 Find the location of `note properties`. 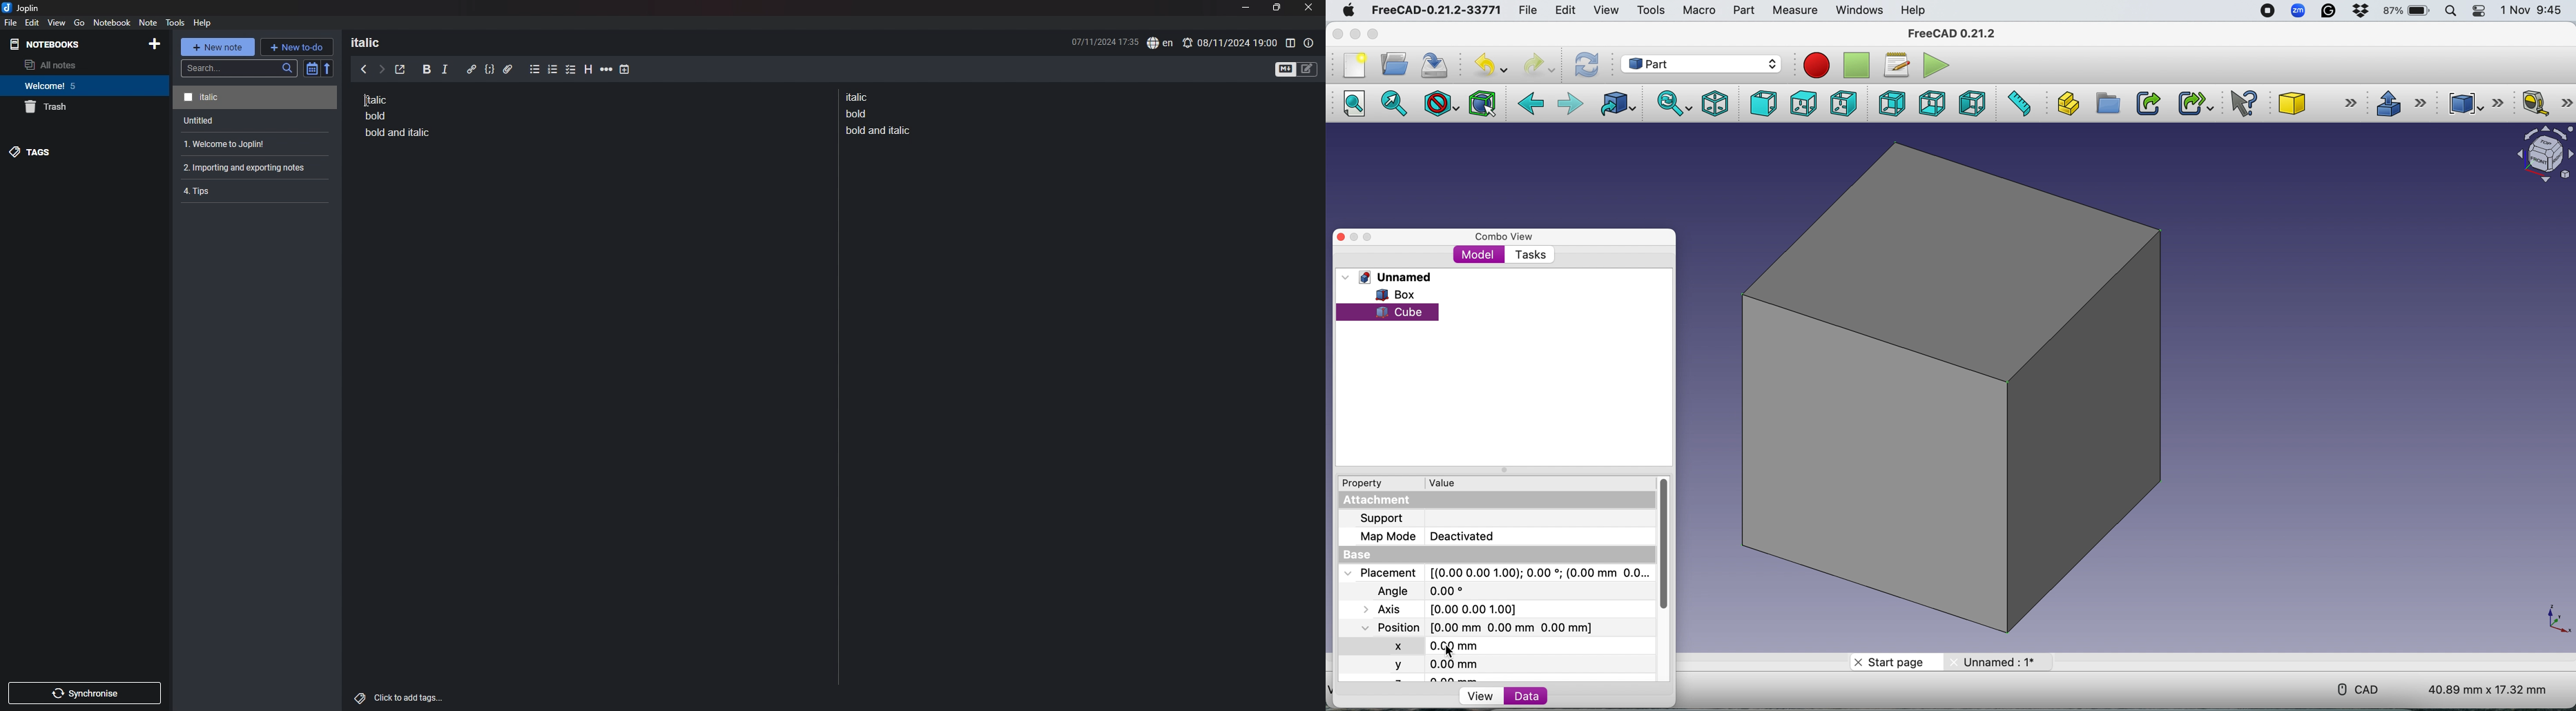

note properties is located at coordinates (1309, 43).